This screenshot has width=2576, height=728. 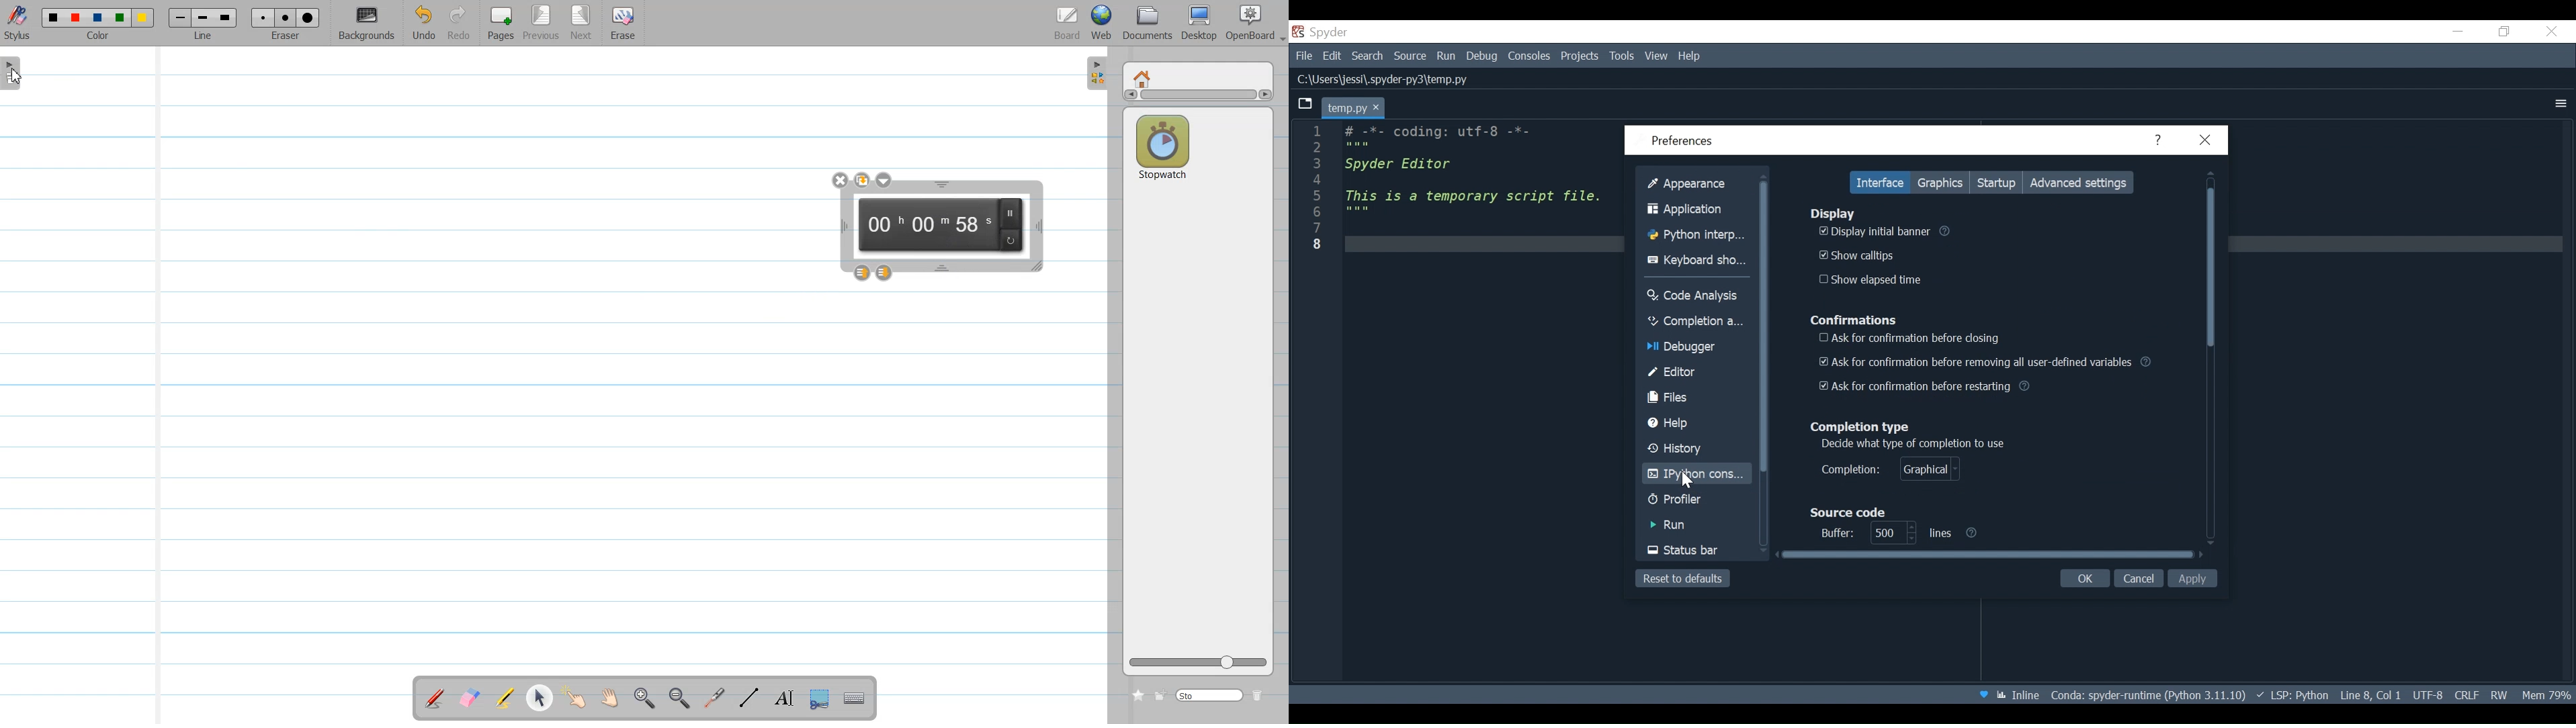 I want to click on Python Interpreter, so click(x=1694, y=237).